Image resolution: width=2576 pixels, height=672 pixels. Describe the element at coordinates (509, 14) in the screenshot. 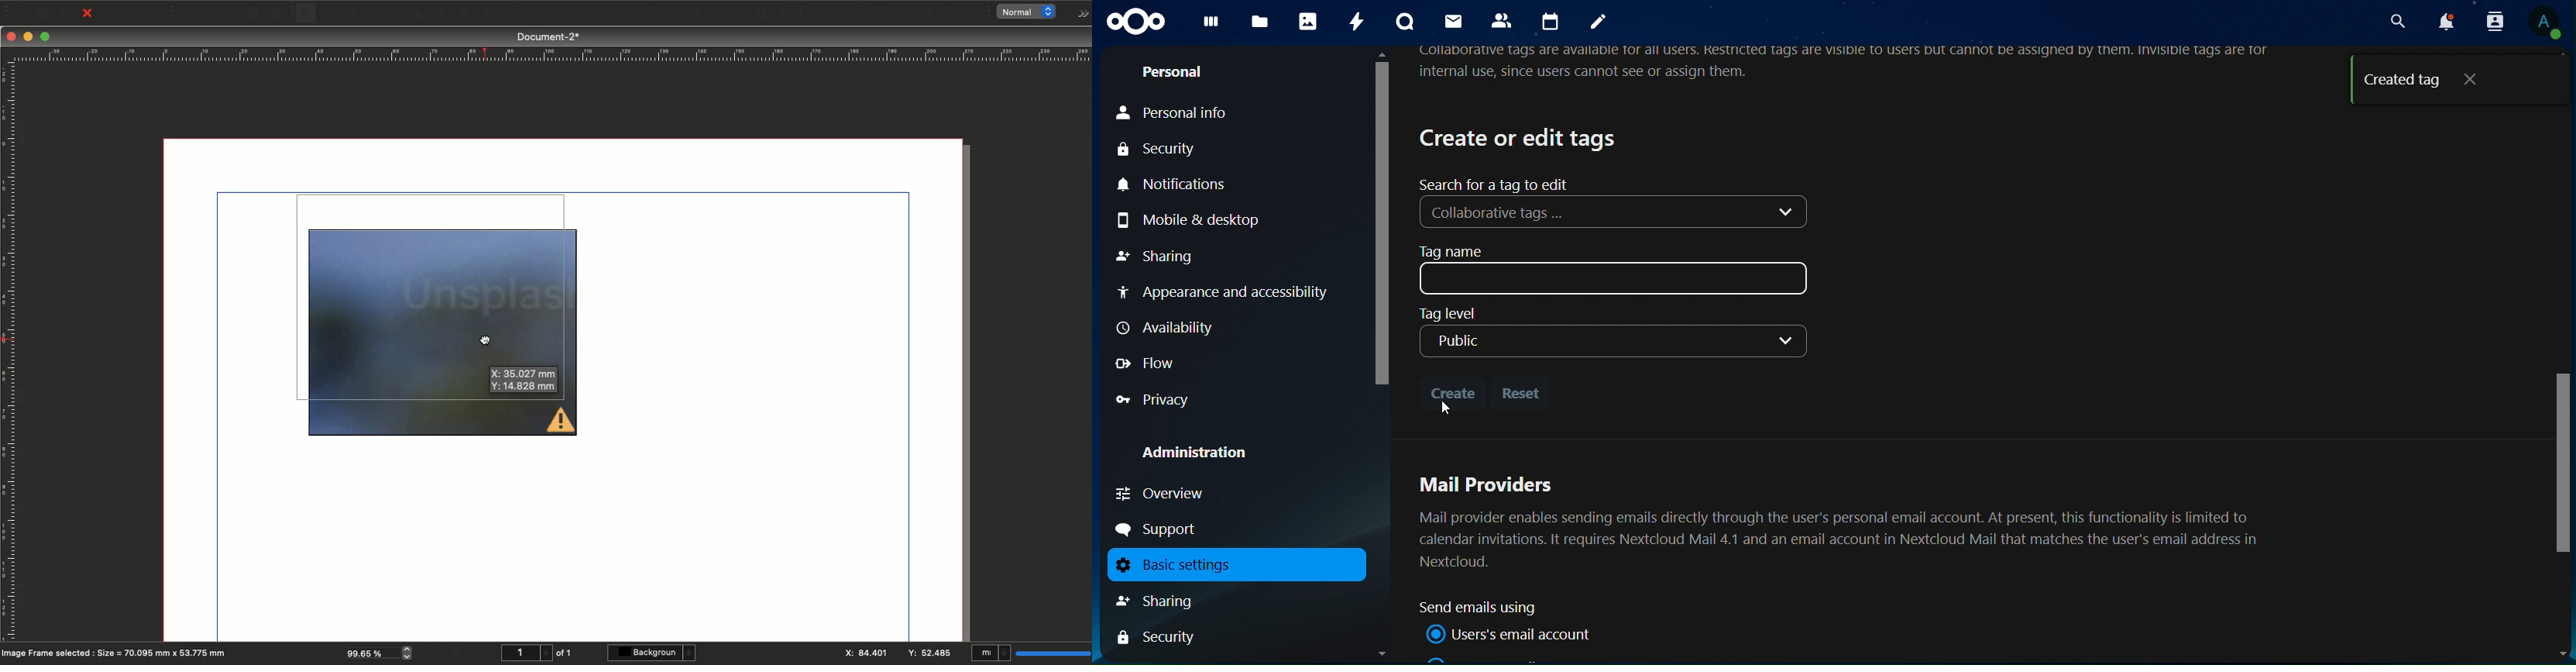

I see `Line` at that location.